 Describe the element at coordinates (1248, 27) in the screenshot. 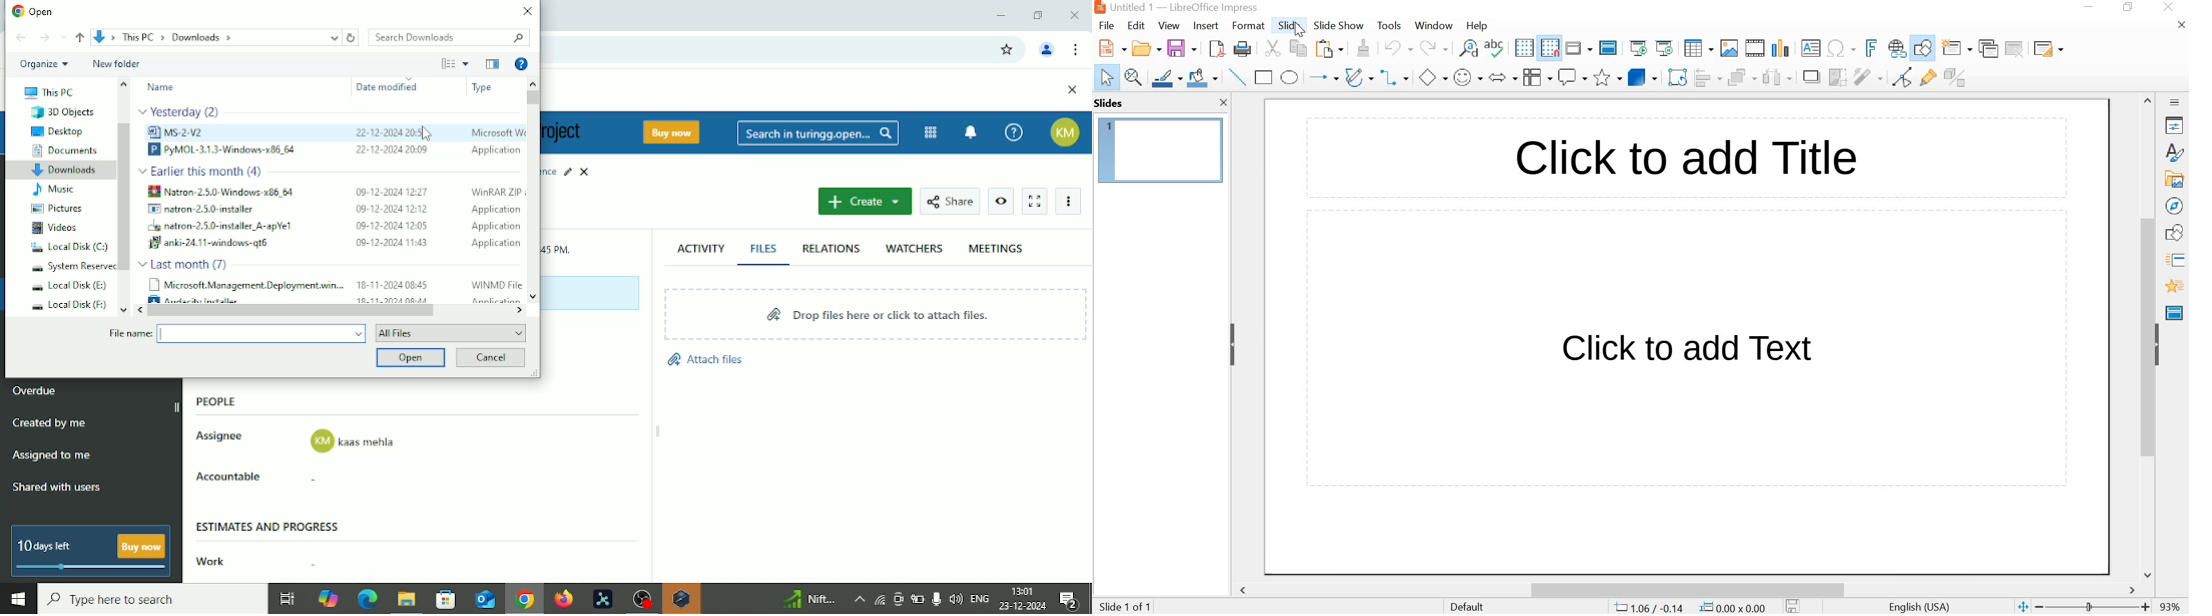

I see `FORMAT` at that location.